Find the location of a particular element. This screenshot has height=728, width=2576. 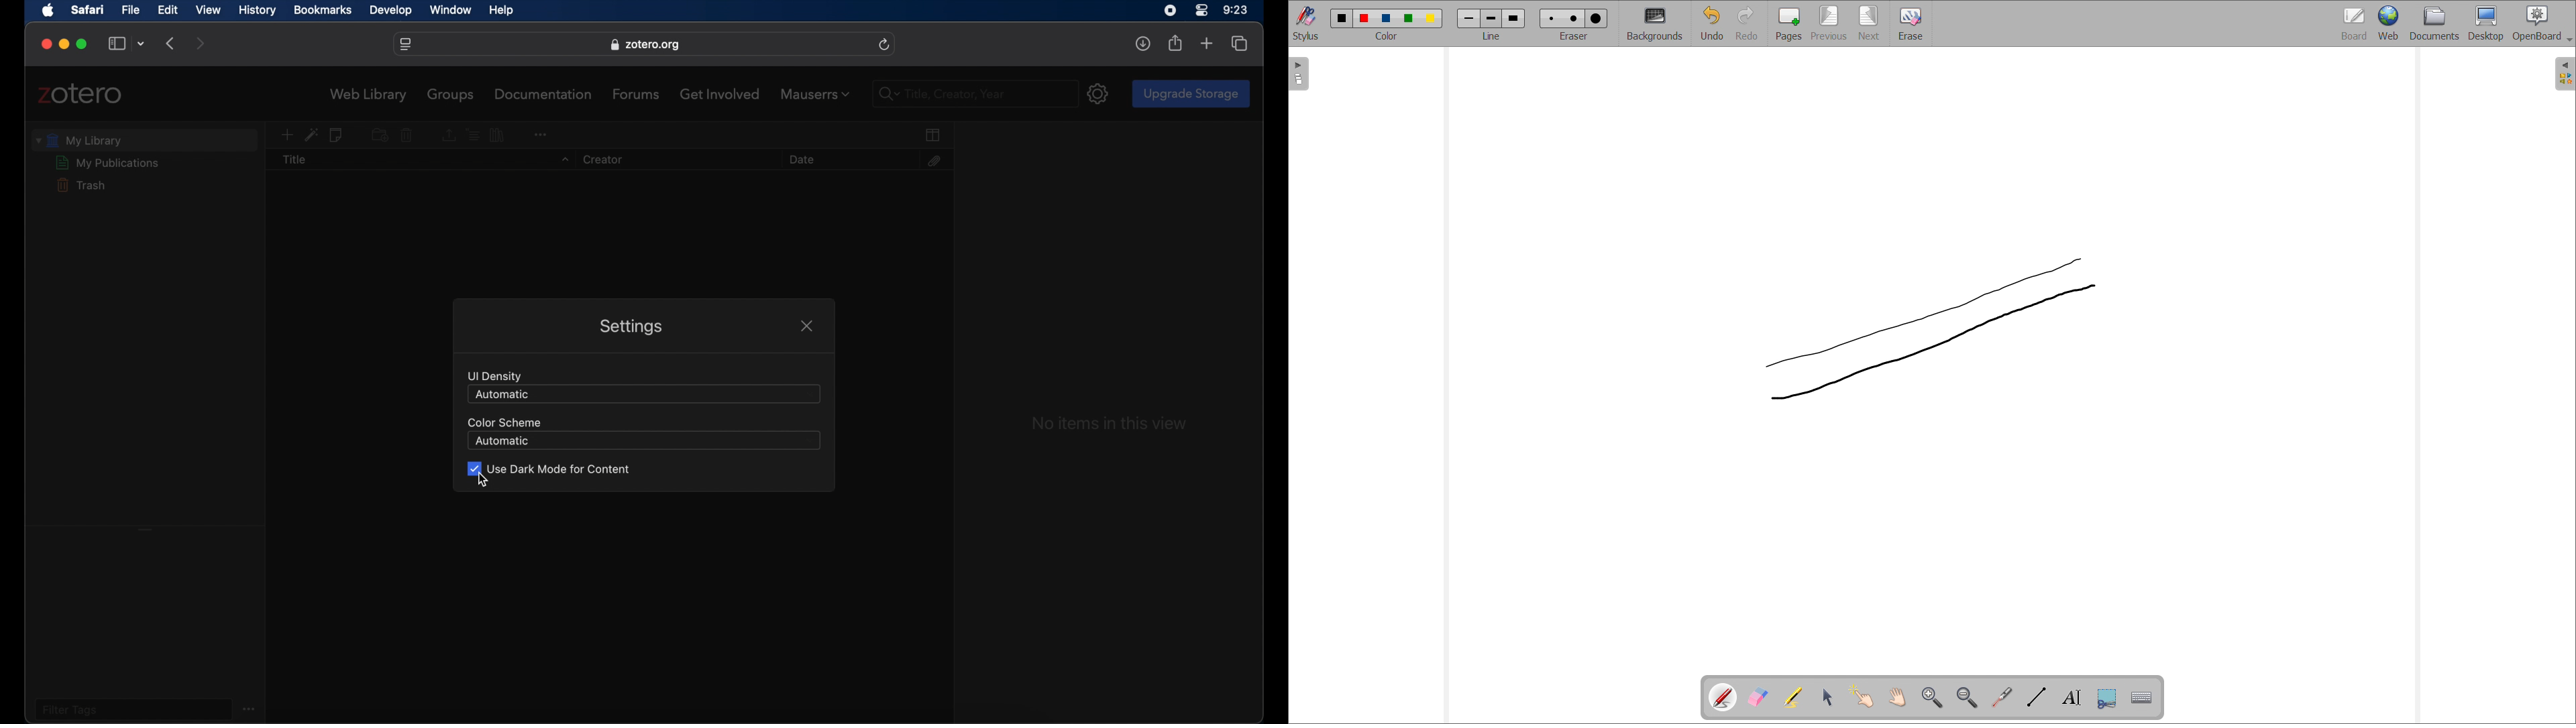

create bibliography is located at coordinates (498, 135).